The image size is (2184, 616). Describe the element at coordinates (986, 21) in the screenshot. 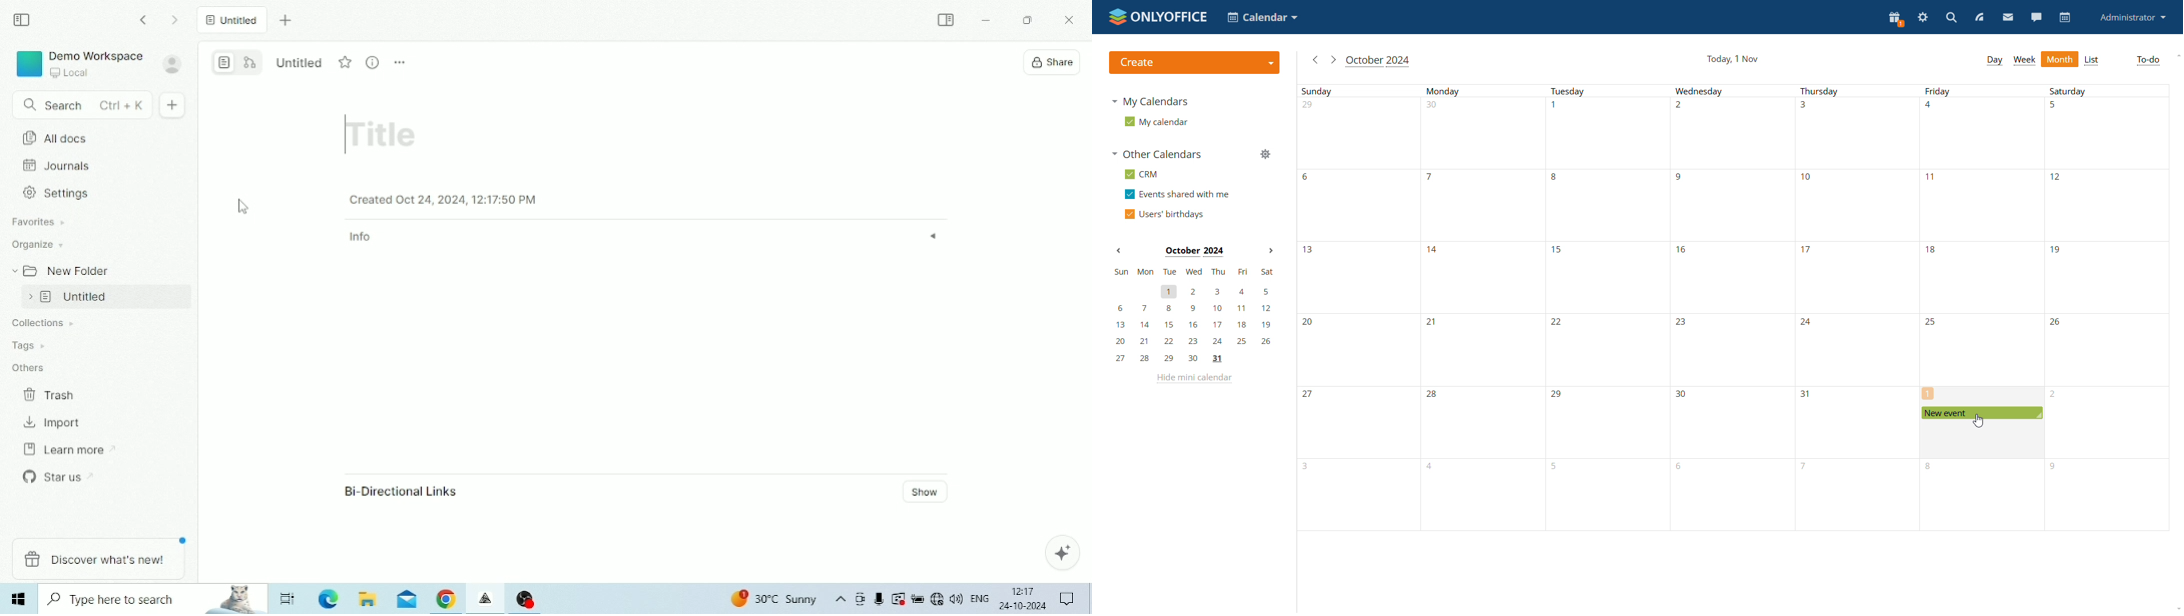

I see `Minimize` at that location.